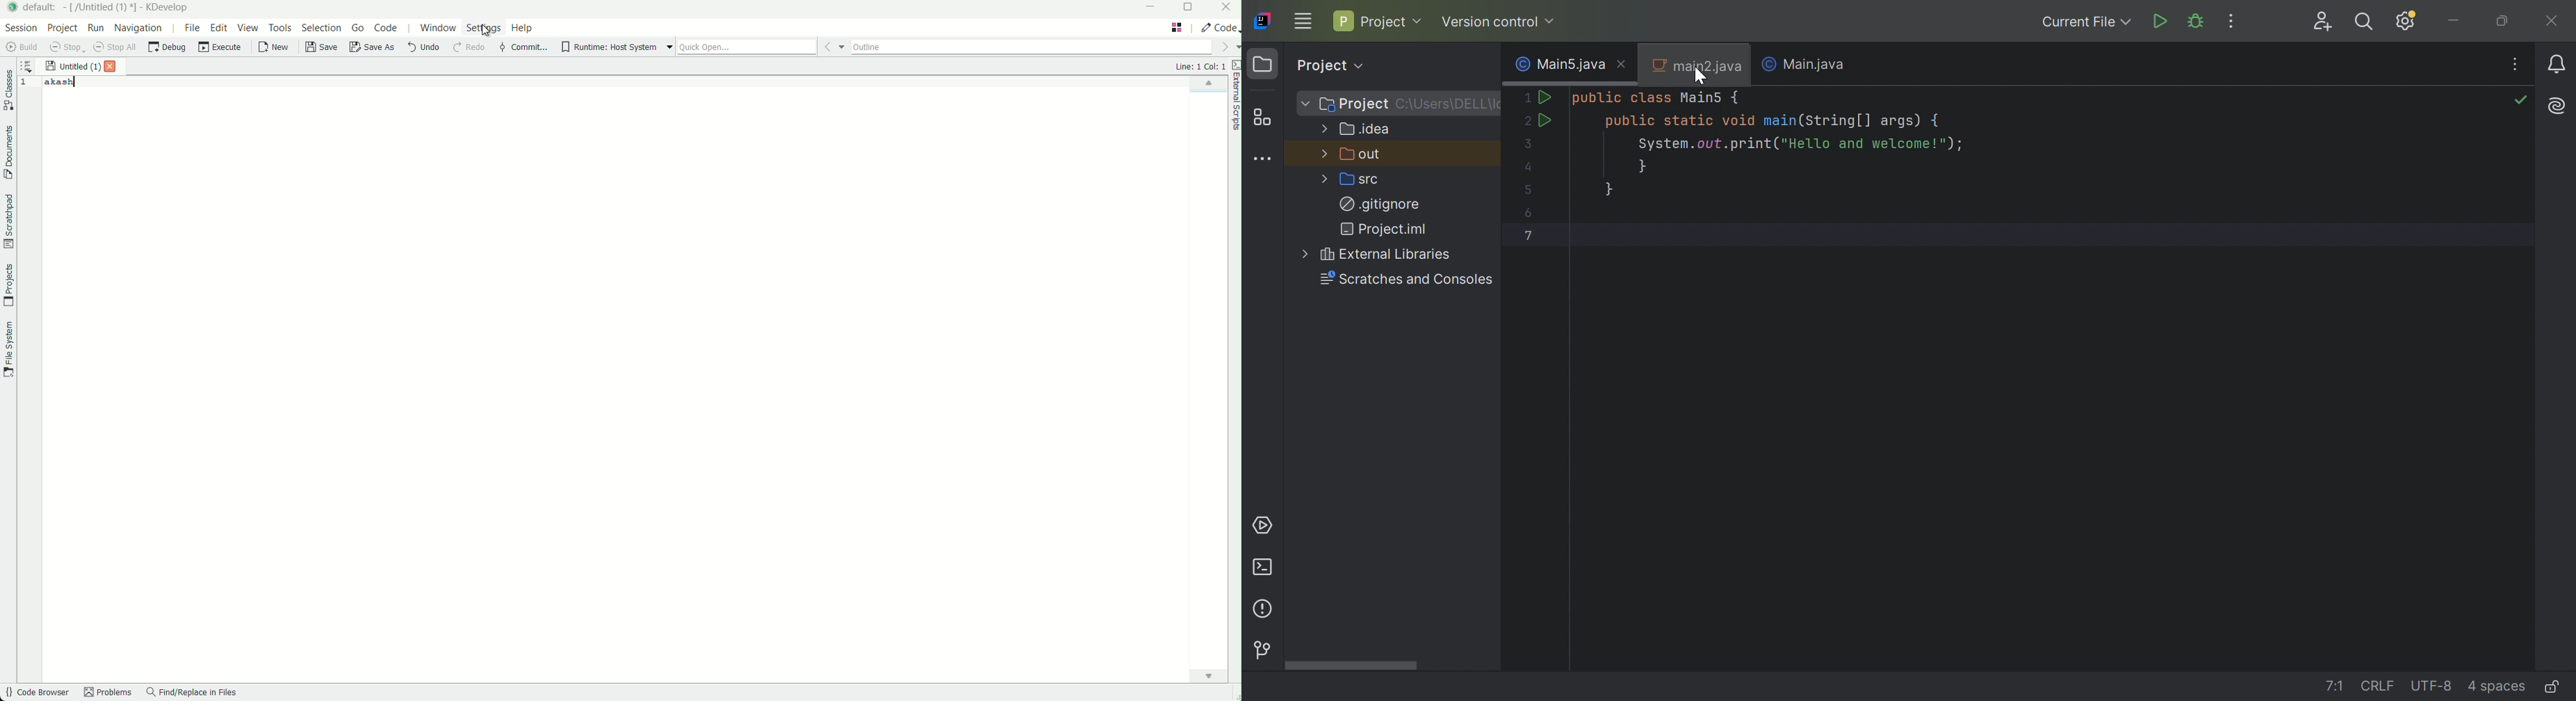 Image resolution: width=2576 pixels, height=728 pixels. I want to click on find/replace in files, so click(192, 693).